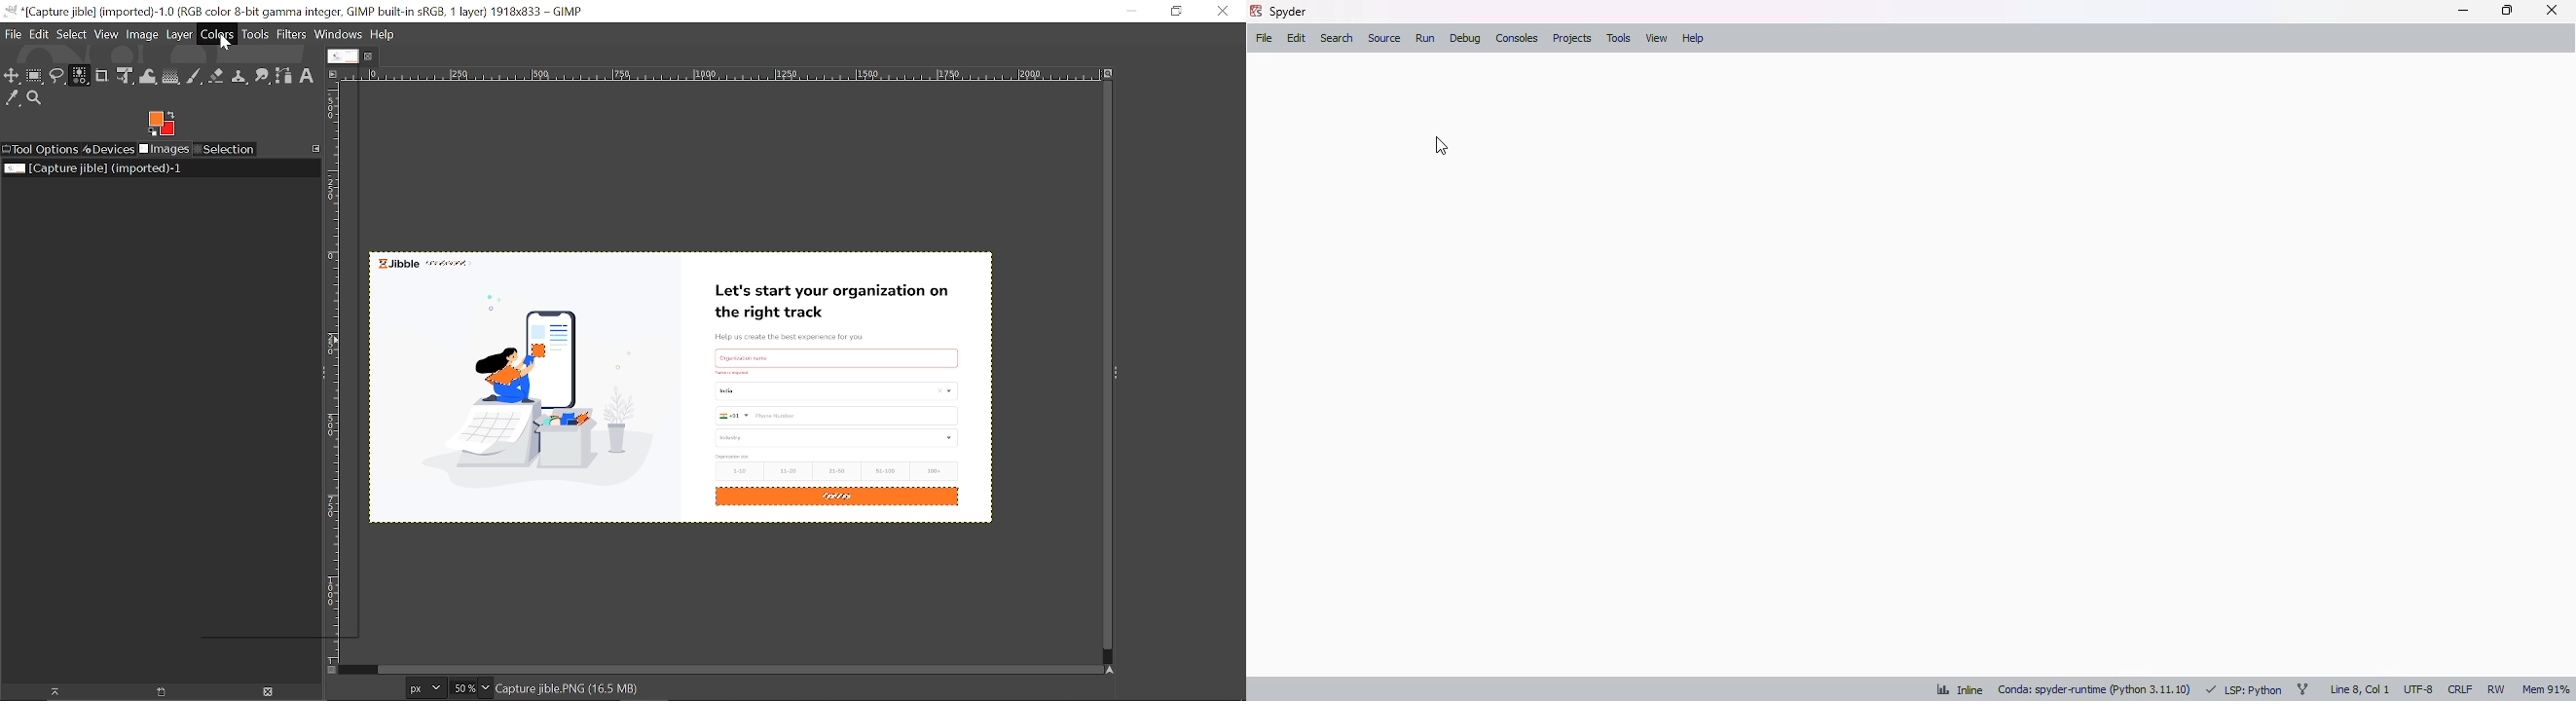 The image size is (2576, 728). I want to click on Color picker tool, so click(13, 99).